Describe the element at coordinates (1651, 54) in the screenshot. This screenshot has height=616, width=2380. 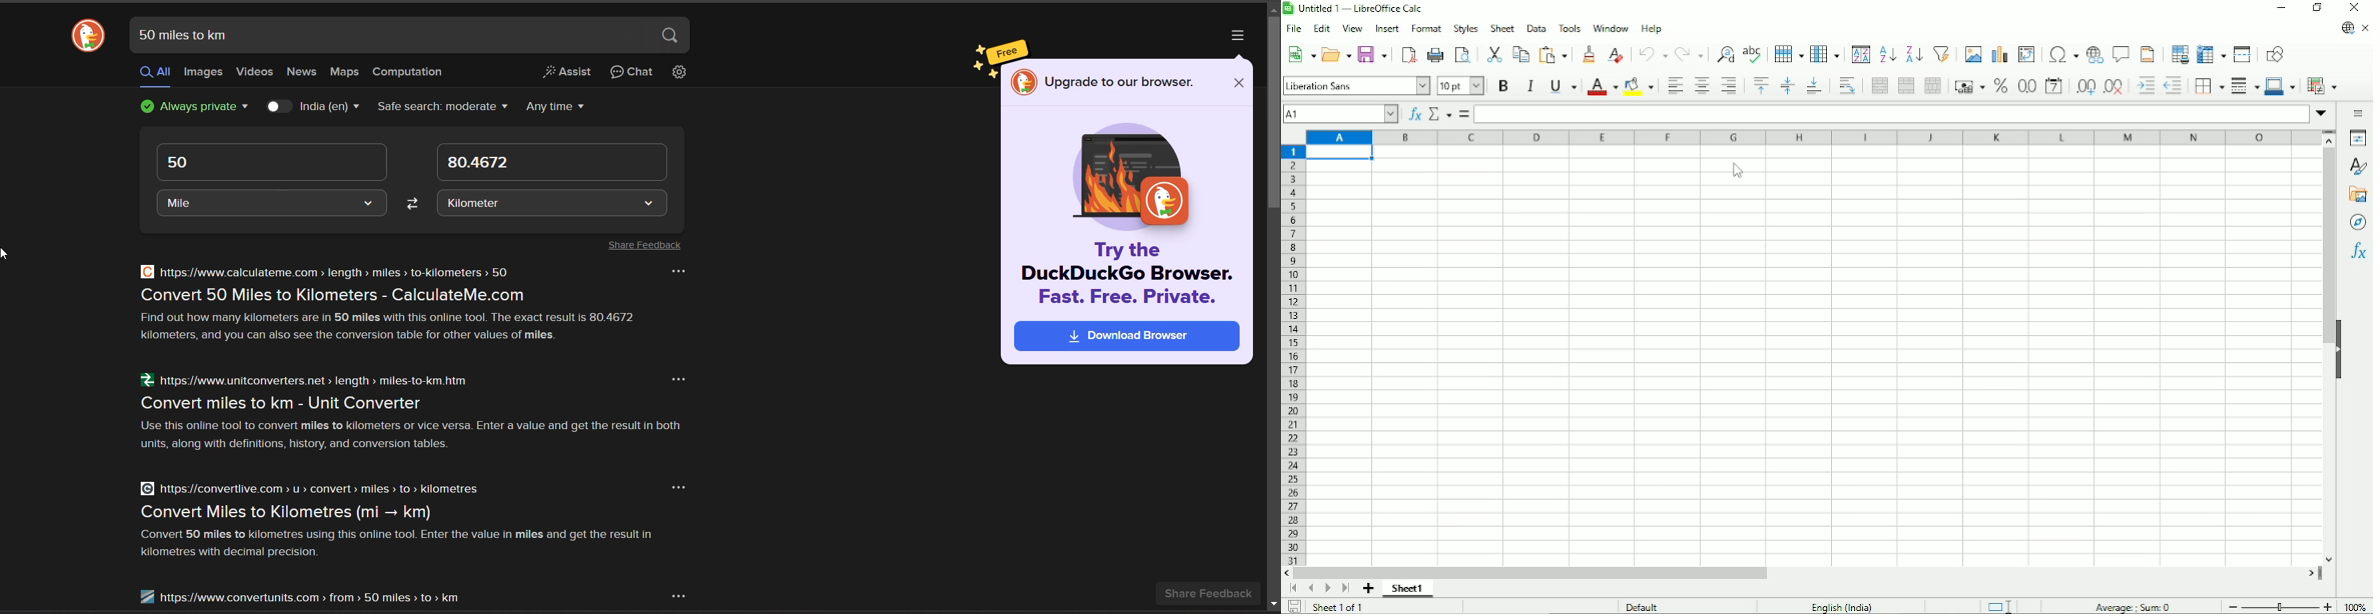
I see `undo` at that location.